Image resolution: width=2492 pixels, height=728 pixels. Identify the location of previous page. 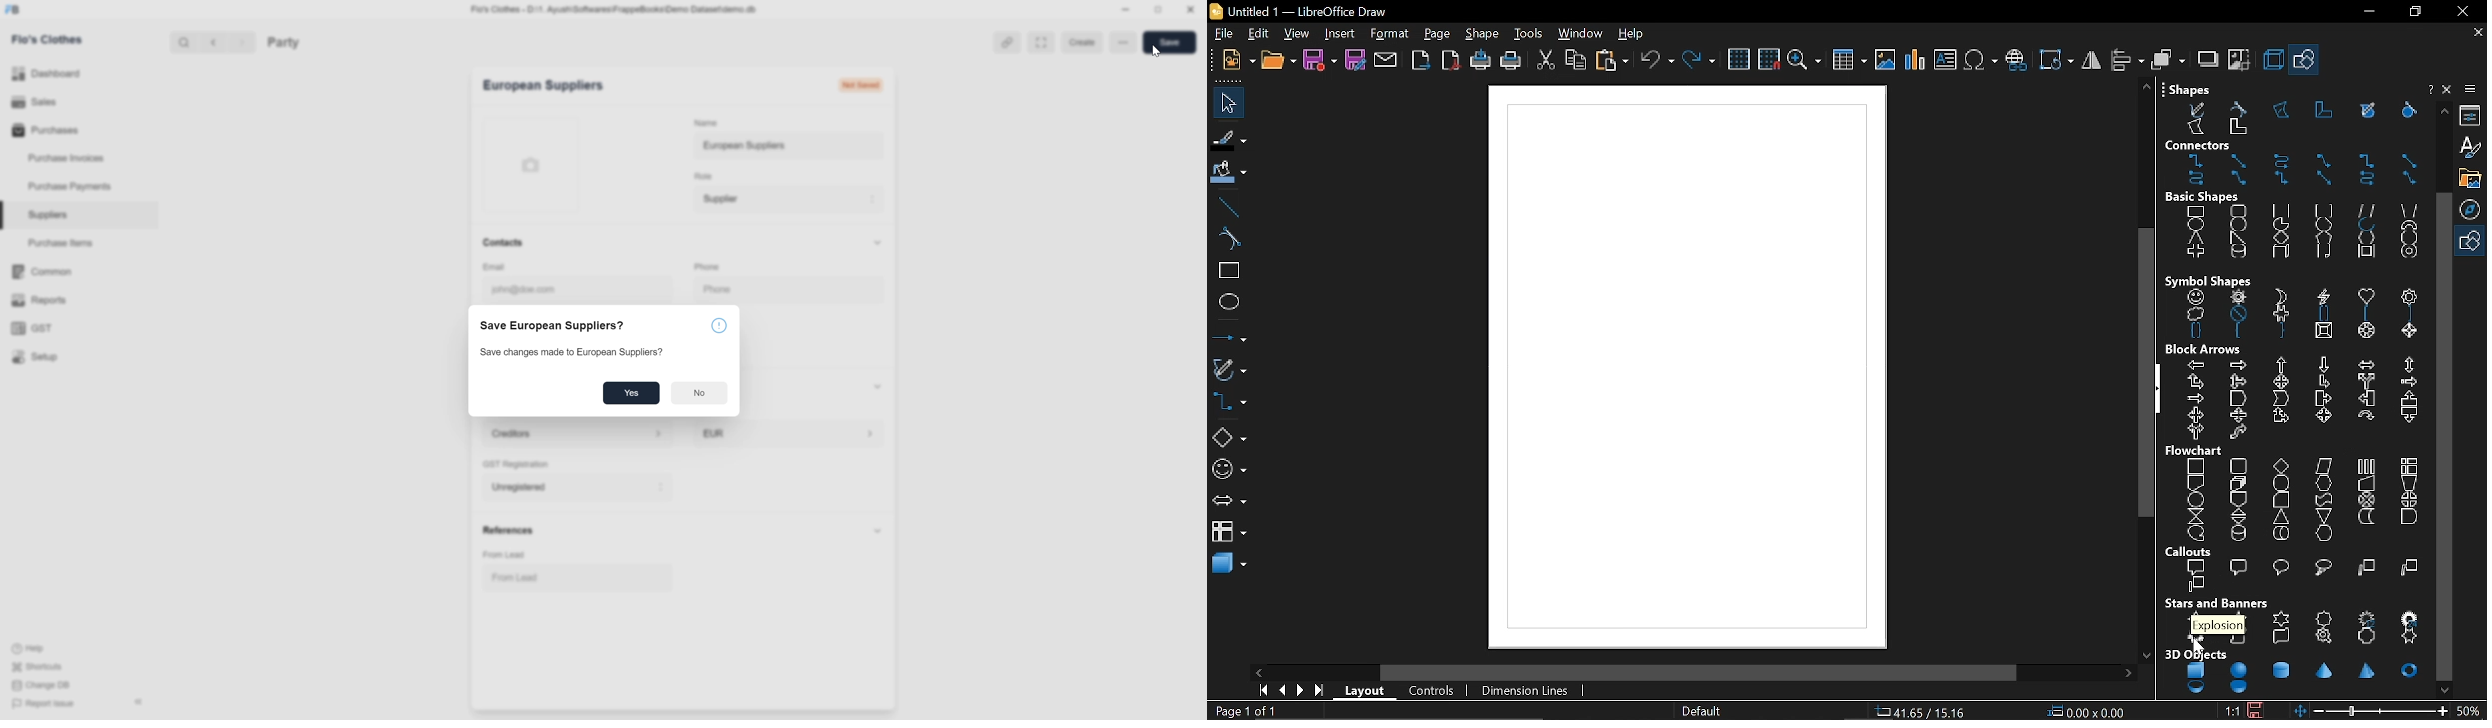
(1282, 691).